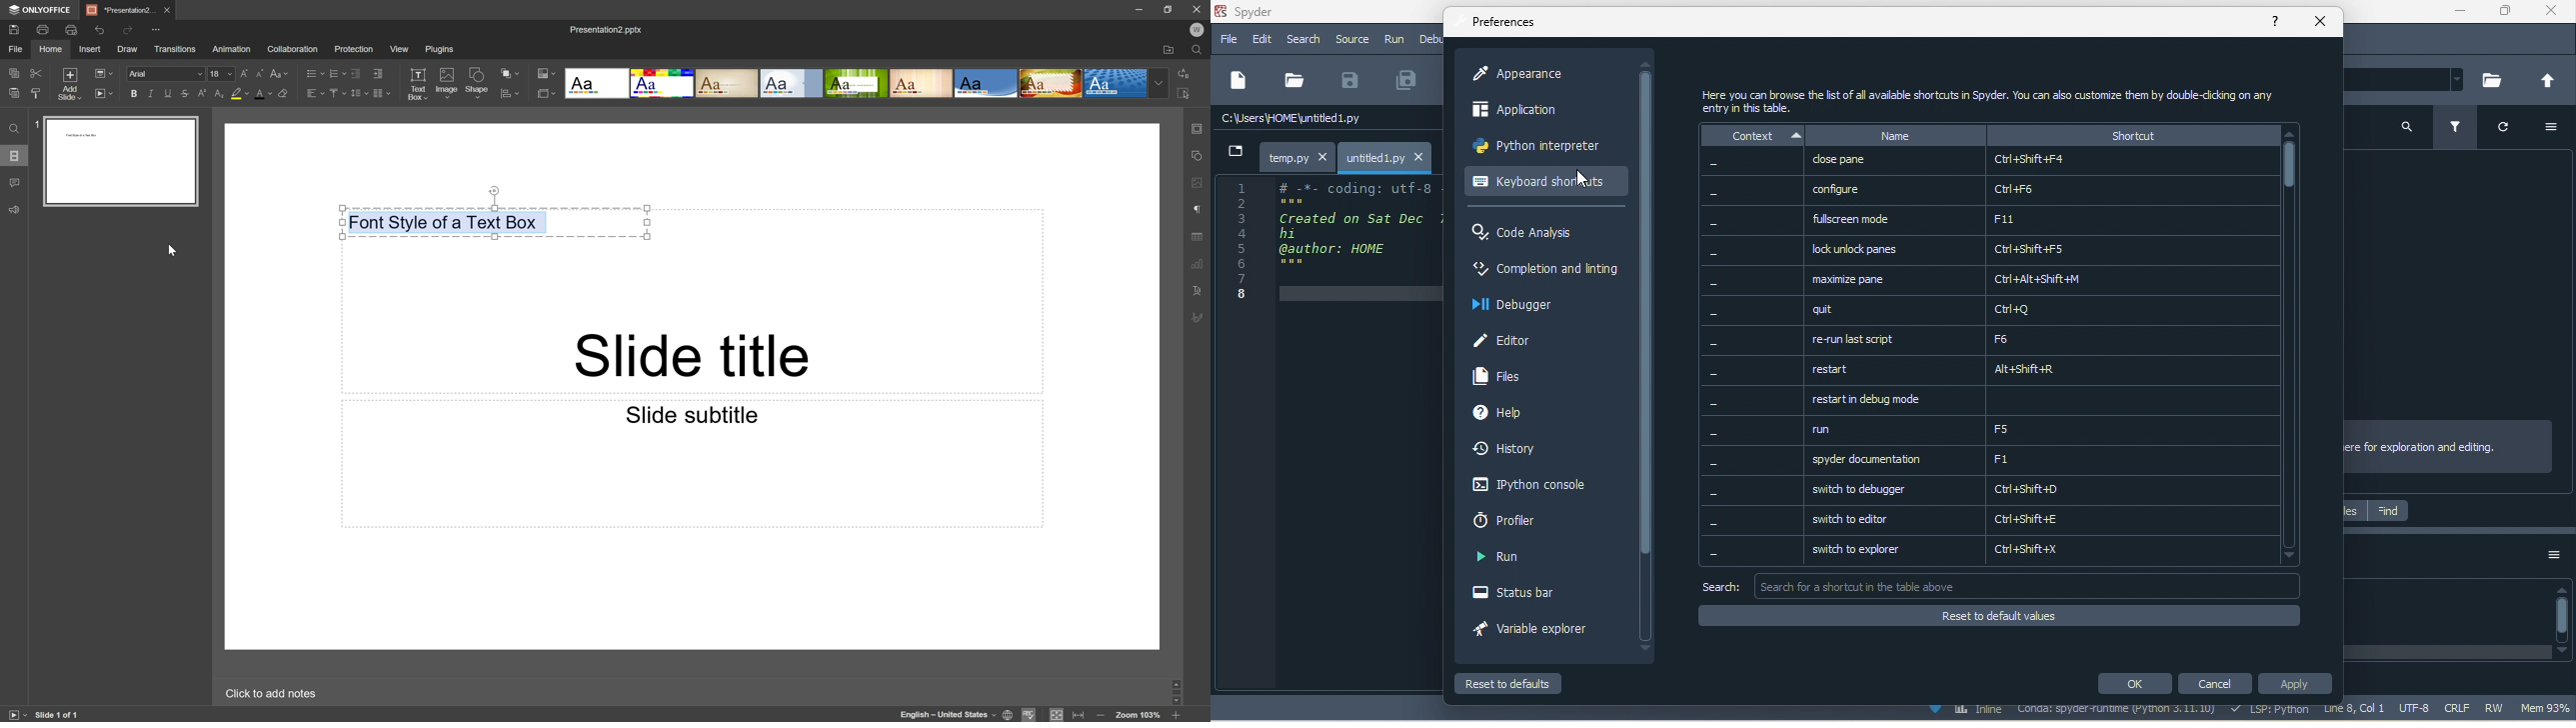  Describe the element at coordinates (175, 49) in the screenshot. I see `Transitions` at that location.